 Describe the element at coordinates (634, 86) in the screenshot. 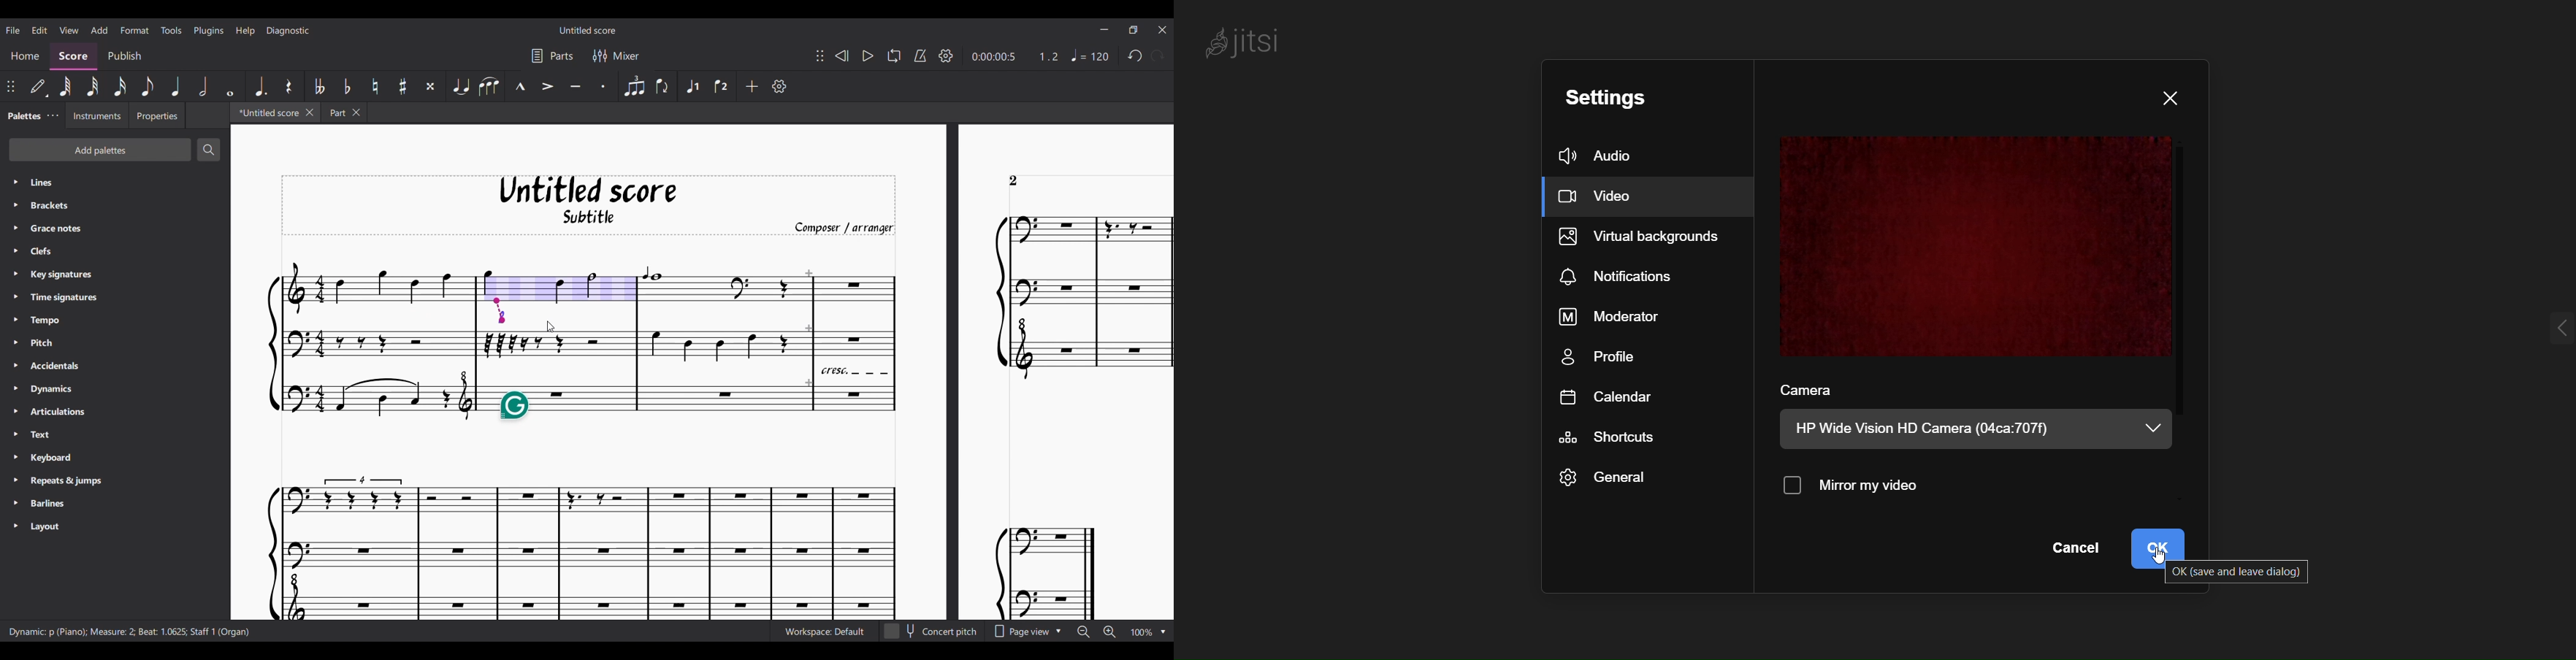

I see `Tuplet` at that location.